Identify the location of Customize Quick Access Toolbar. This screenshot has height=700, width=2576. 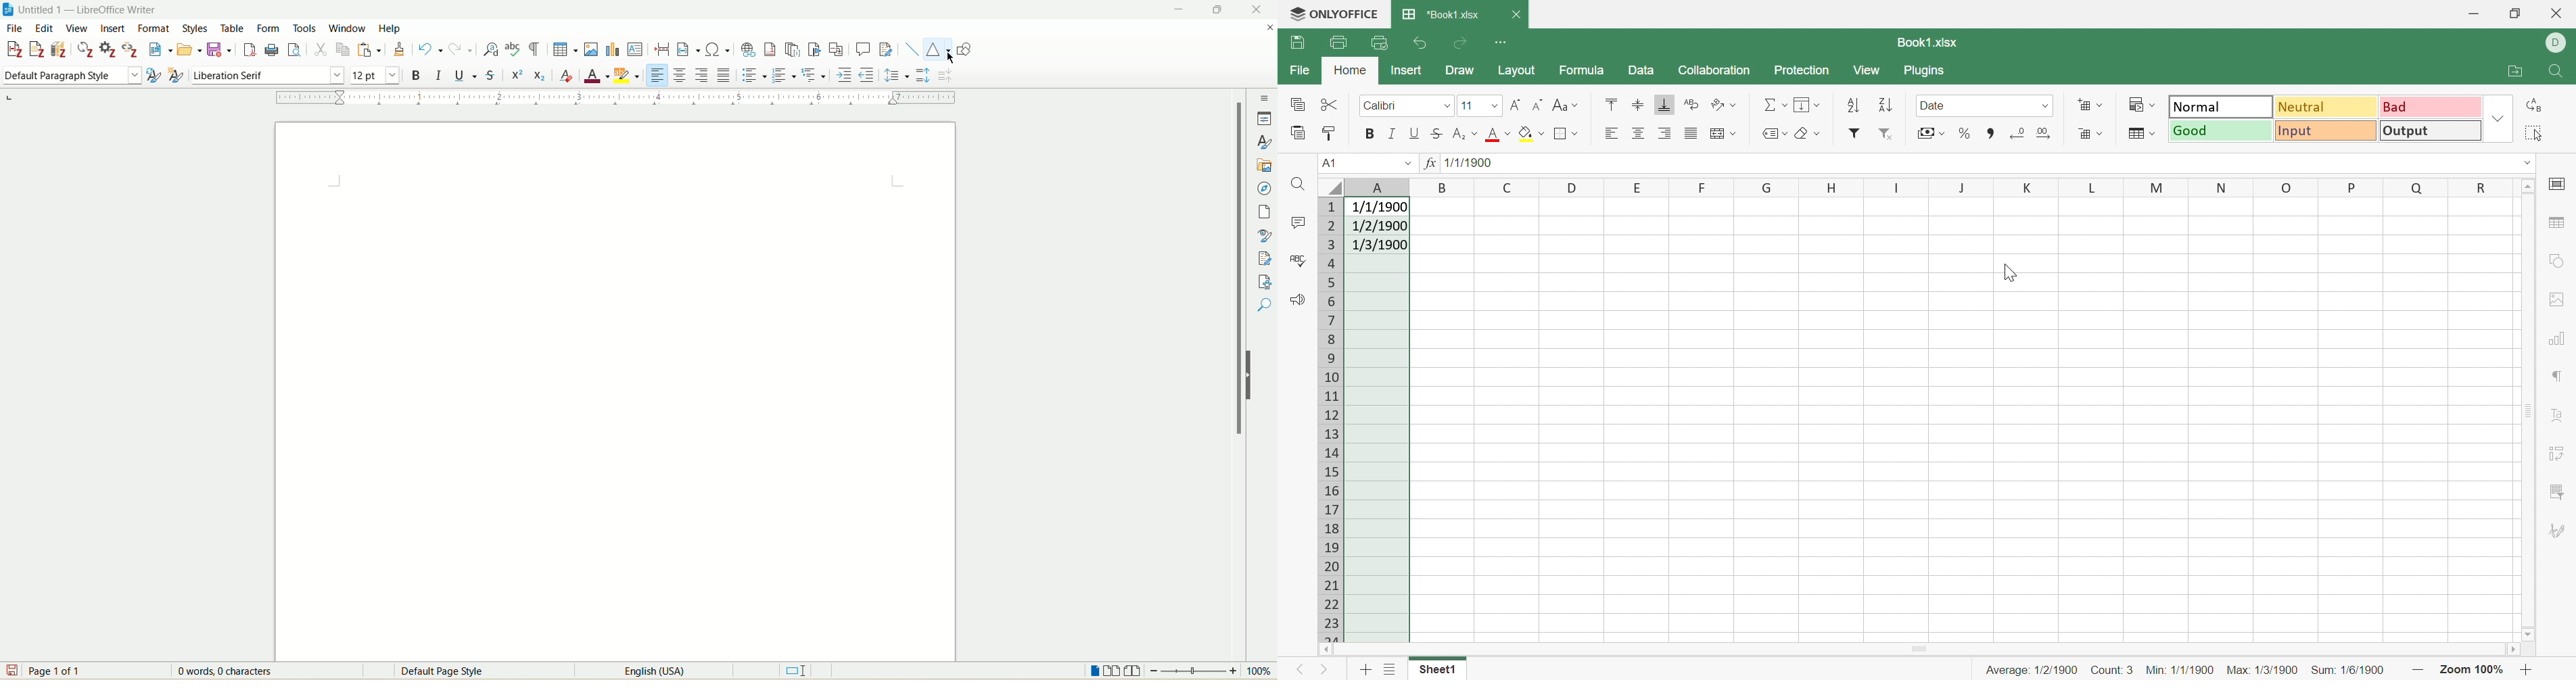
(1503, 42).